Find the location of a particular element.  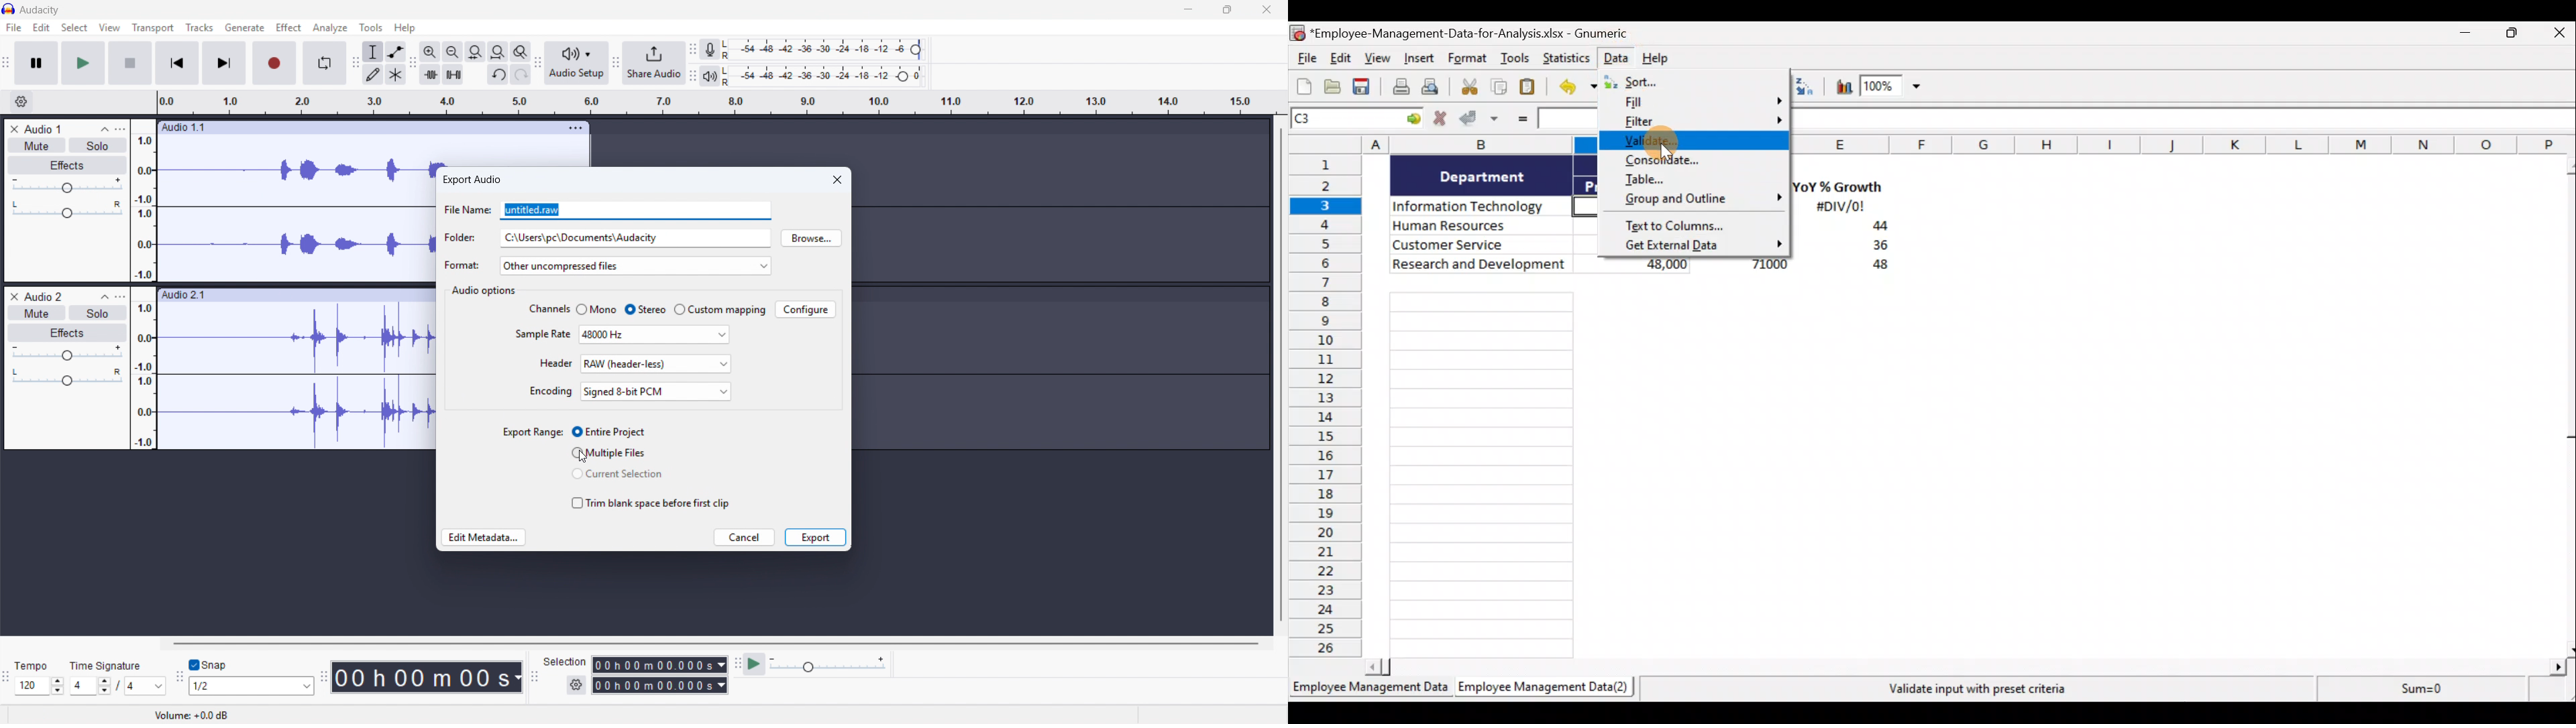

Pan: centre is located at coordinates (67, 210).